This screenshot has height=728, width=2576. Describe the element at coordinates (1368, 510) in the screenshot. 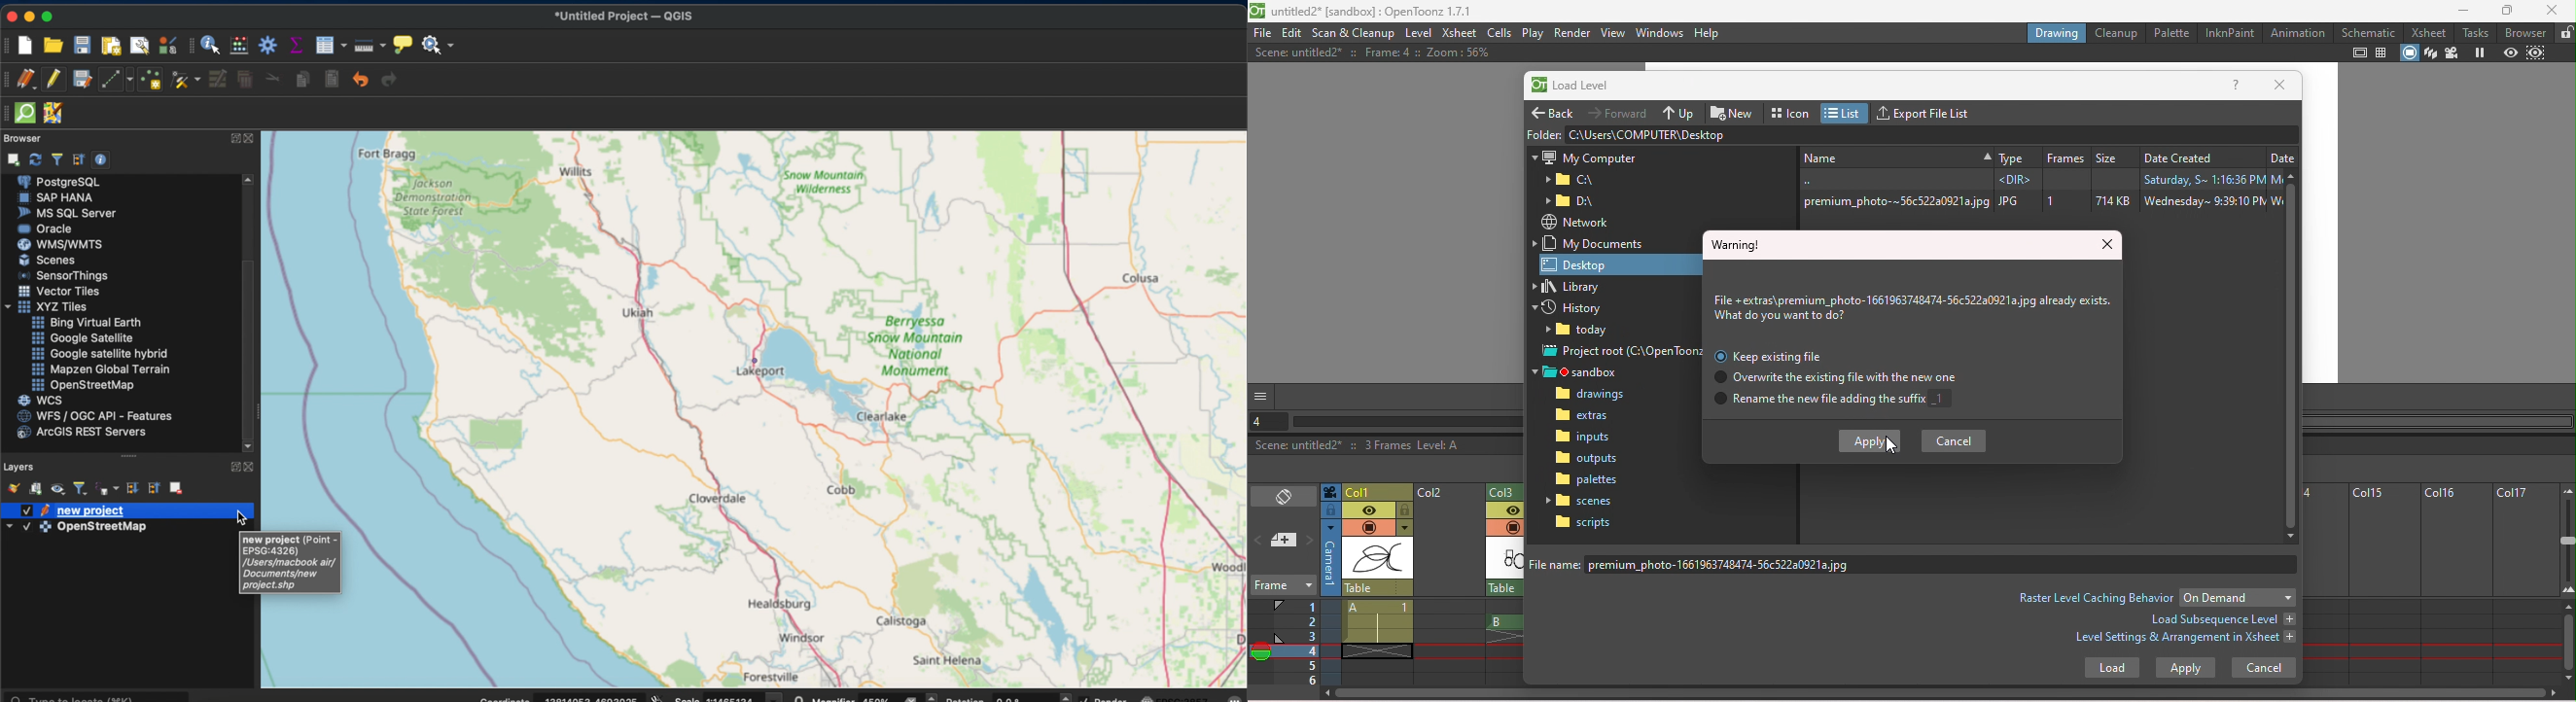

I see `Preview visibility toggle` at that location.